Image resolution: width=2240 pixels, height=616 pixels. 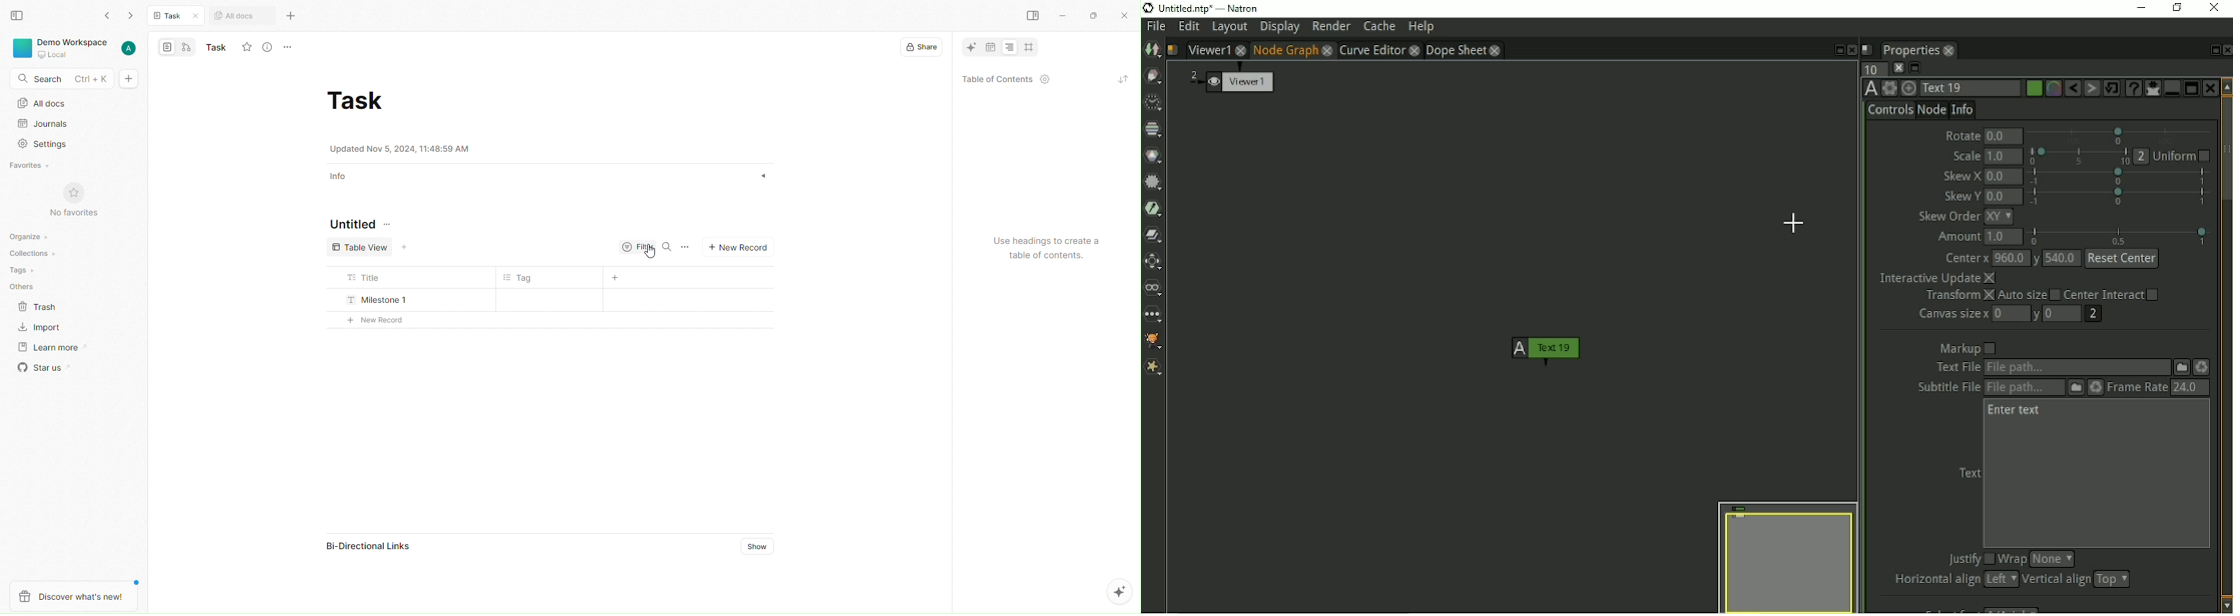 I want to click on Search, so click(x=671, y=249).